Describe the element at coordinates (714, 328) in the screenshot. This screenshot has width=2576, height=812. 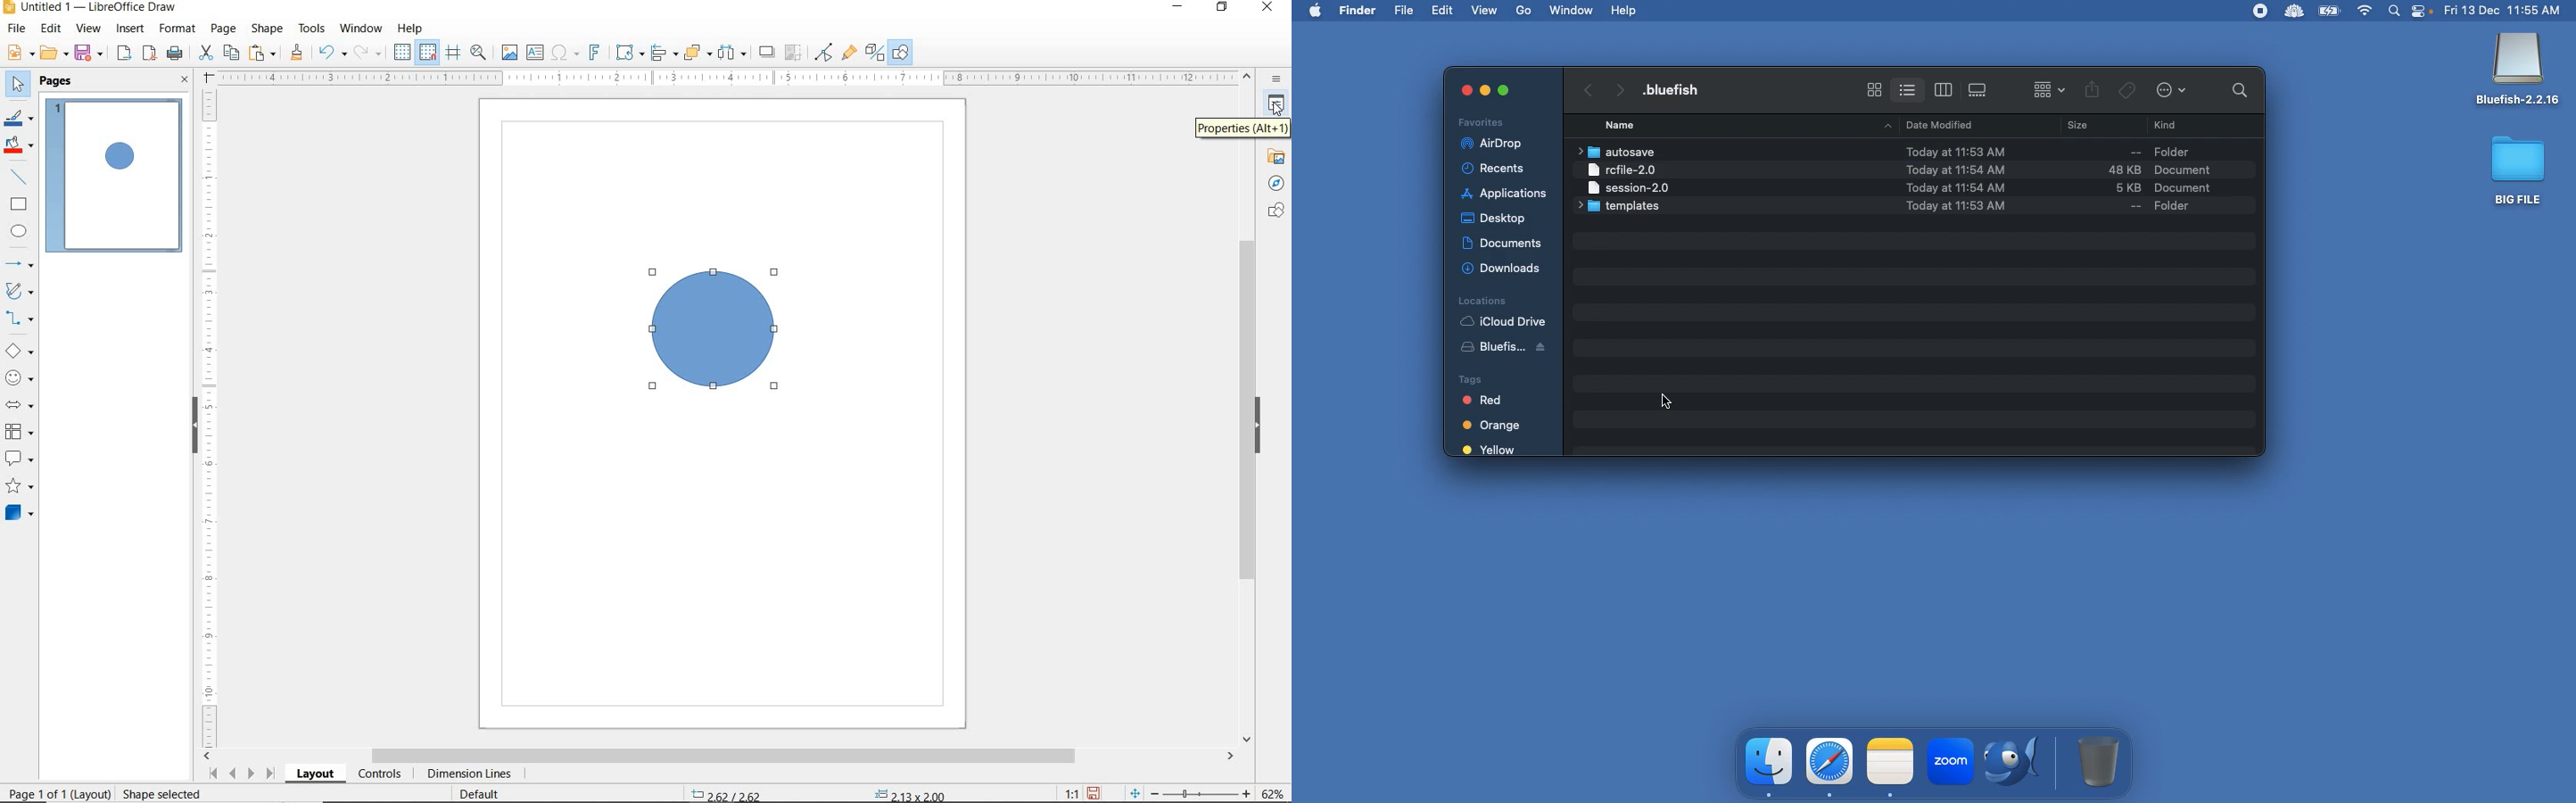
I see `Blue circle` at that location.